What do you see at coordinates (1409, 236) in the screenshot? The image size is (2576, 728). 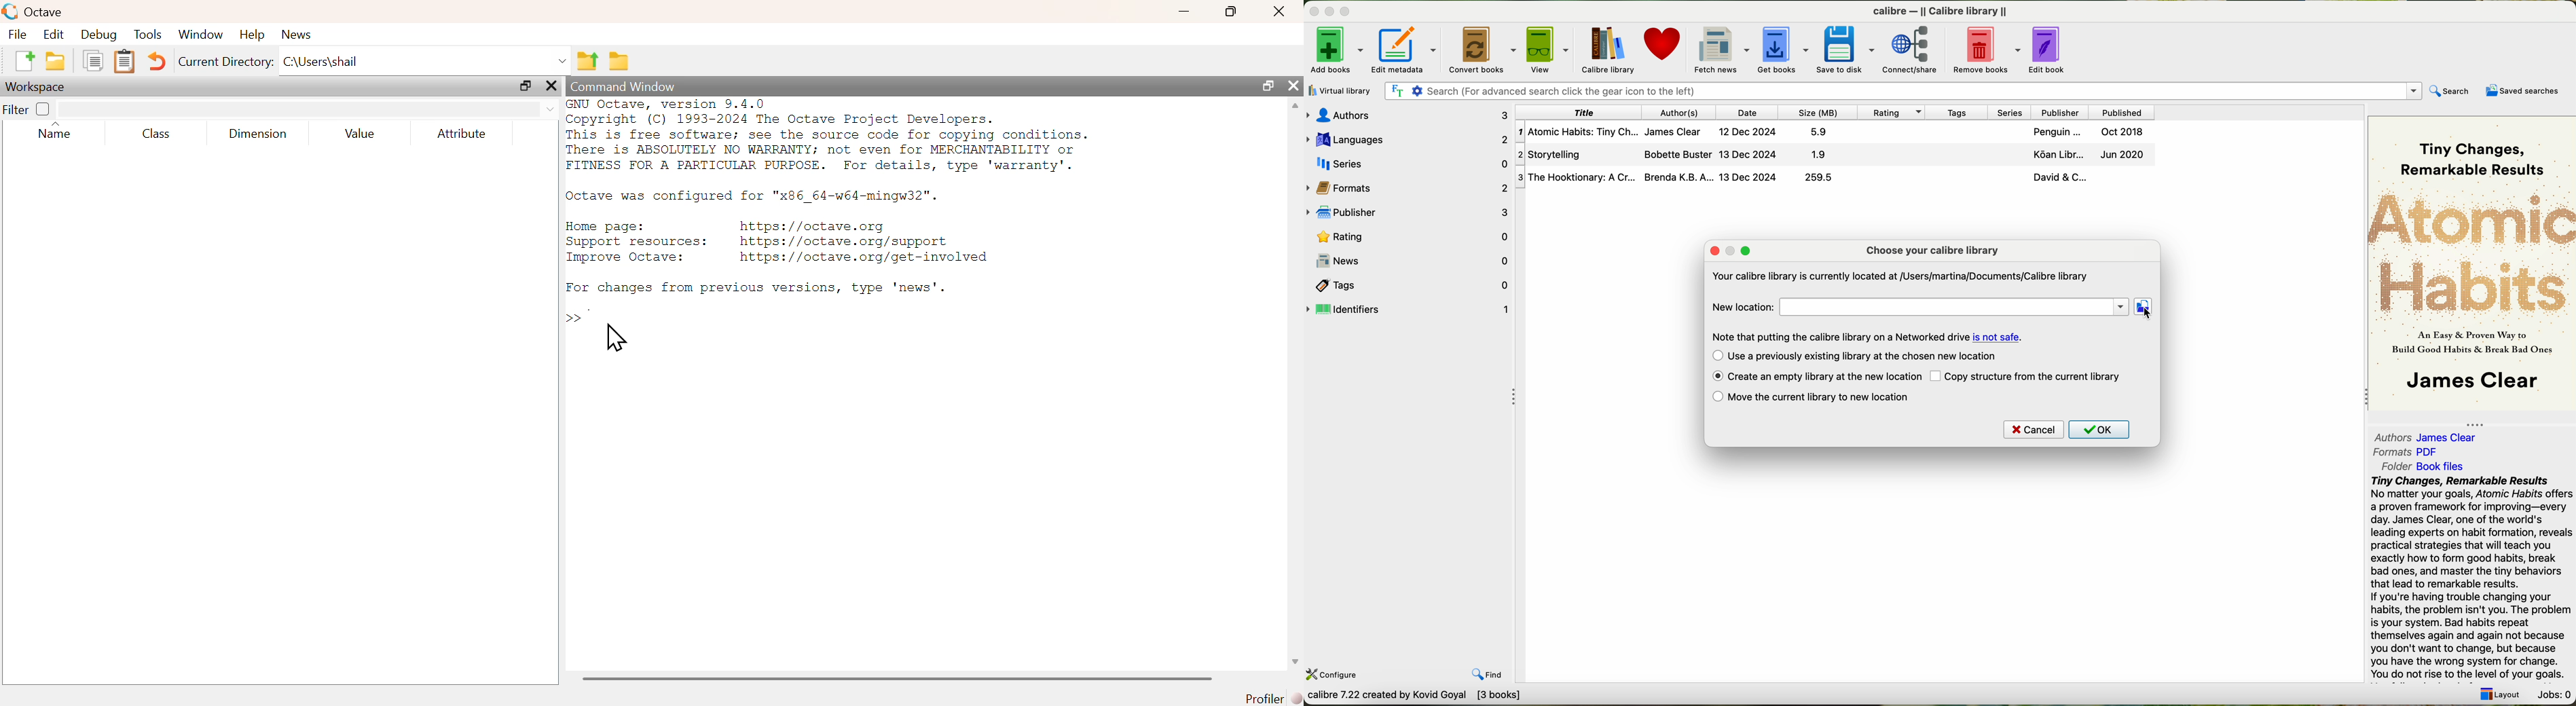 I see `rating` at bounding box center [1409, 236].